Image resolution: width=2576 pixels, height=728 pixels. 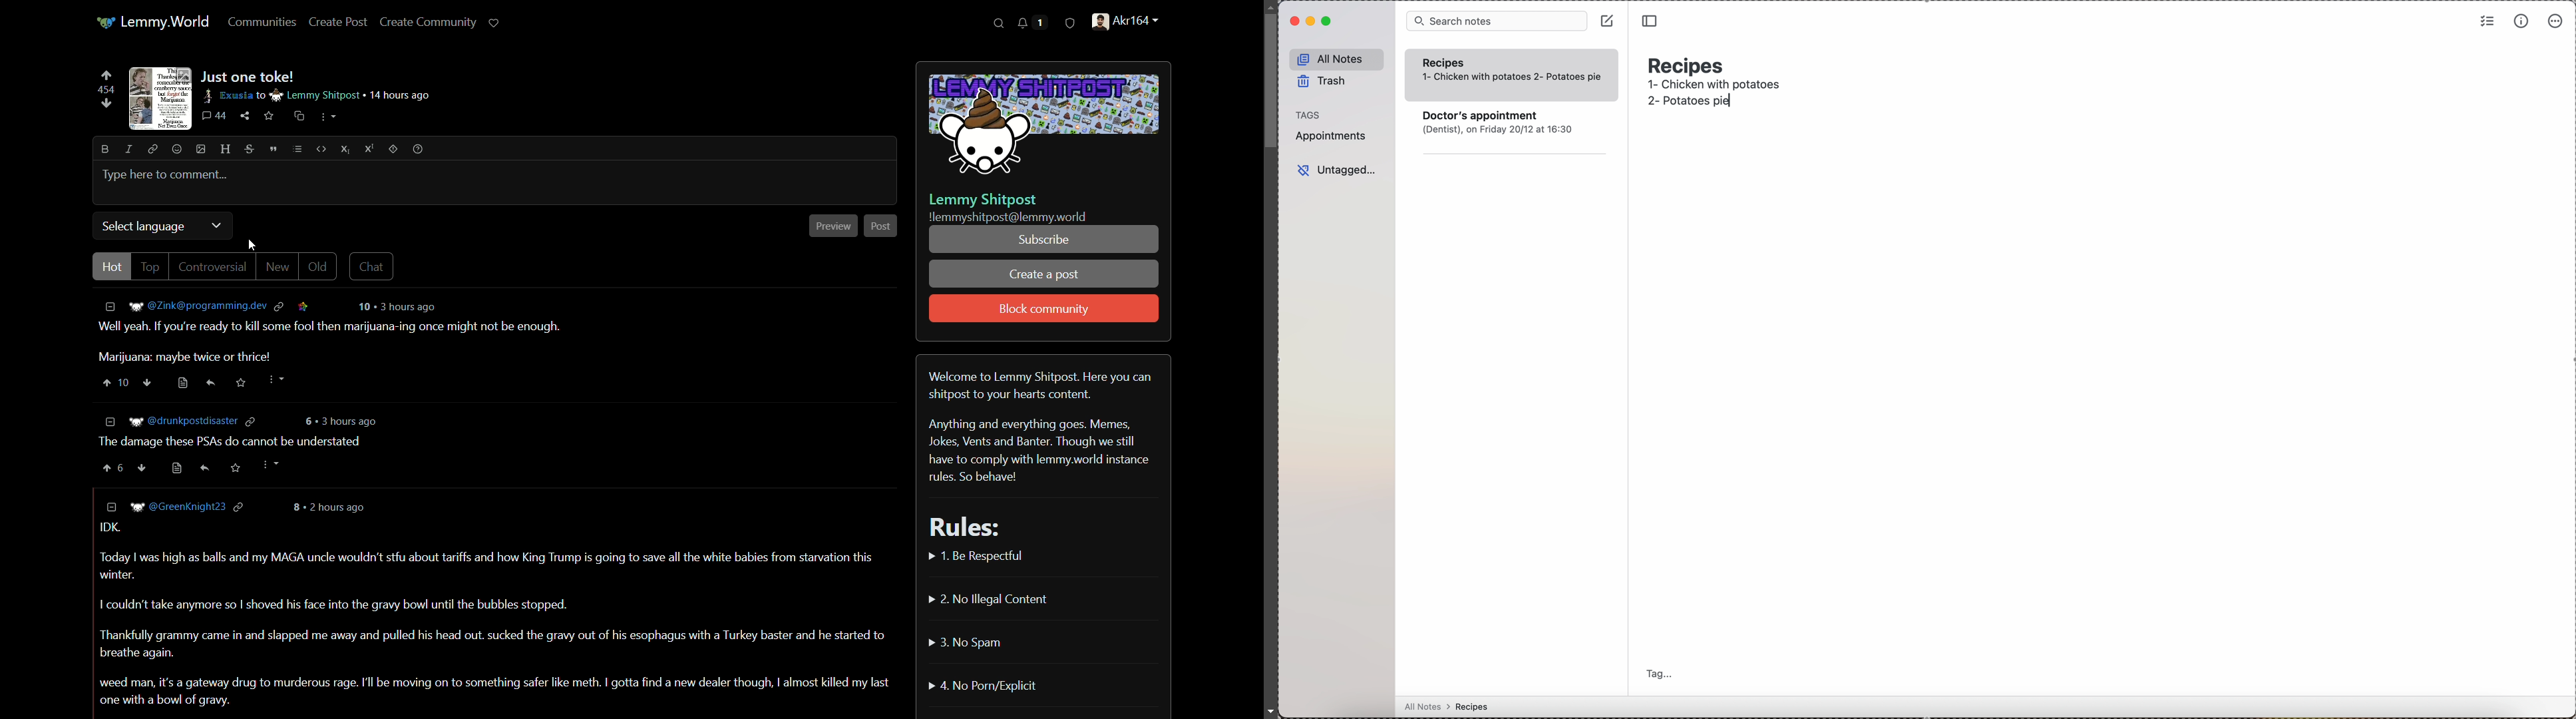 What do you see at coordinates (1041, 122) in the screenshot?
I see `community icon` at bounding box center [1041, 122].